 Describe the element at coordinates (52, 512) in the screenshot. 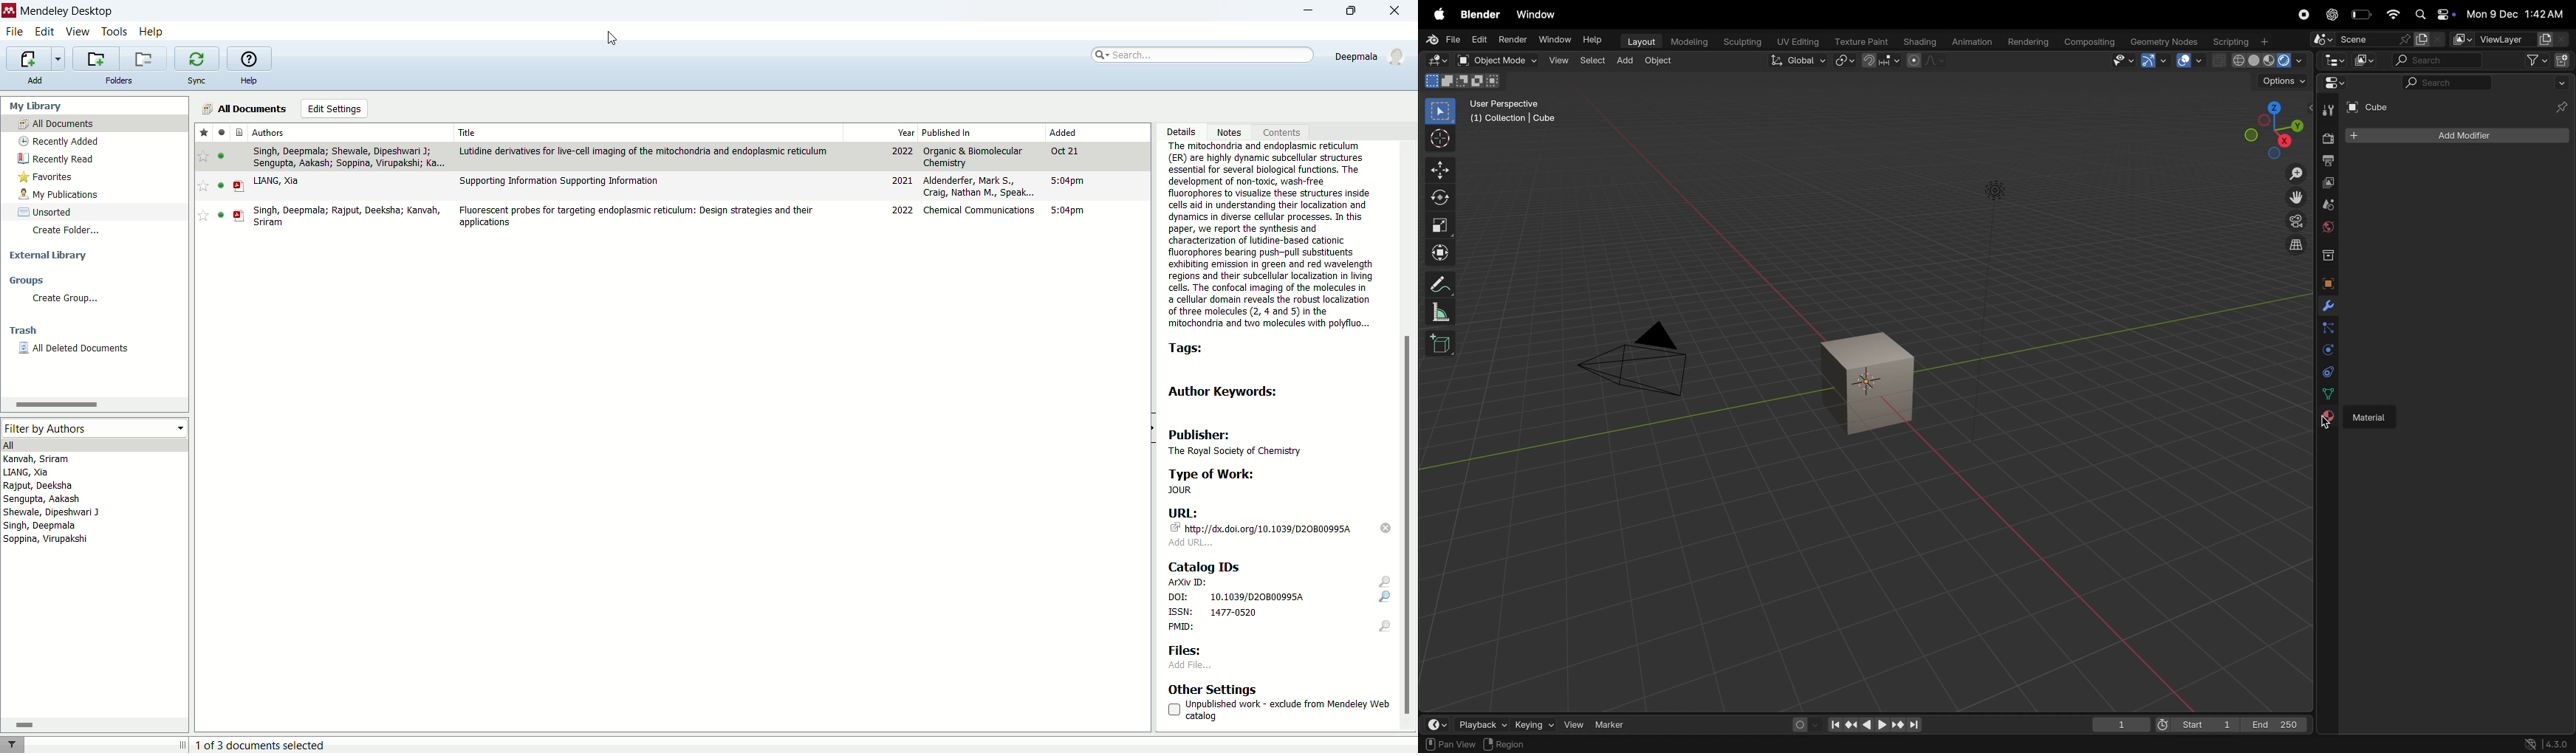

I see `shewale, dipeshwari J` at that location.